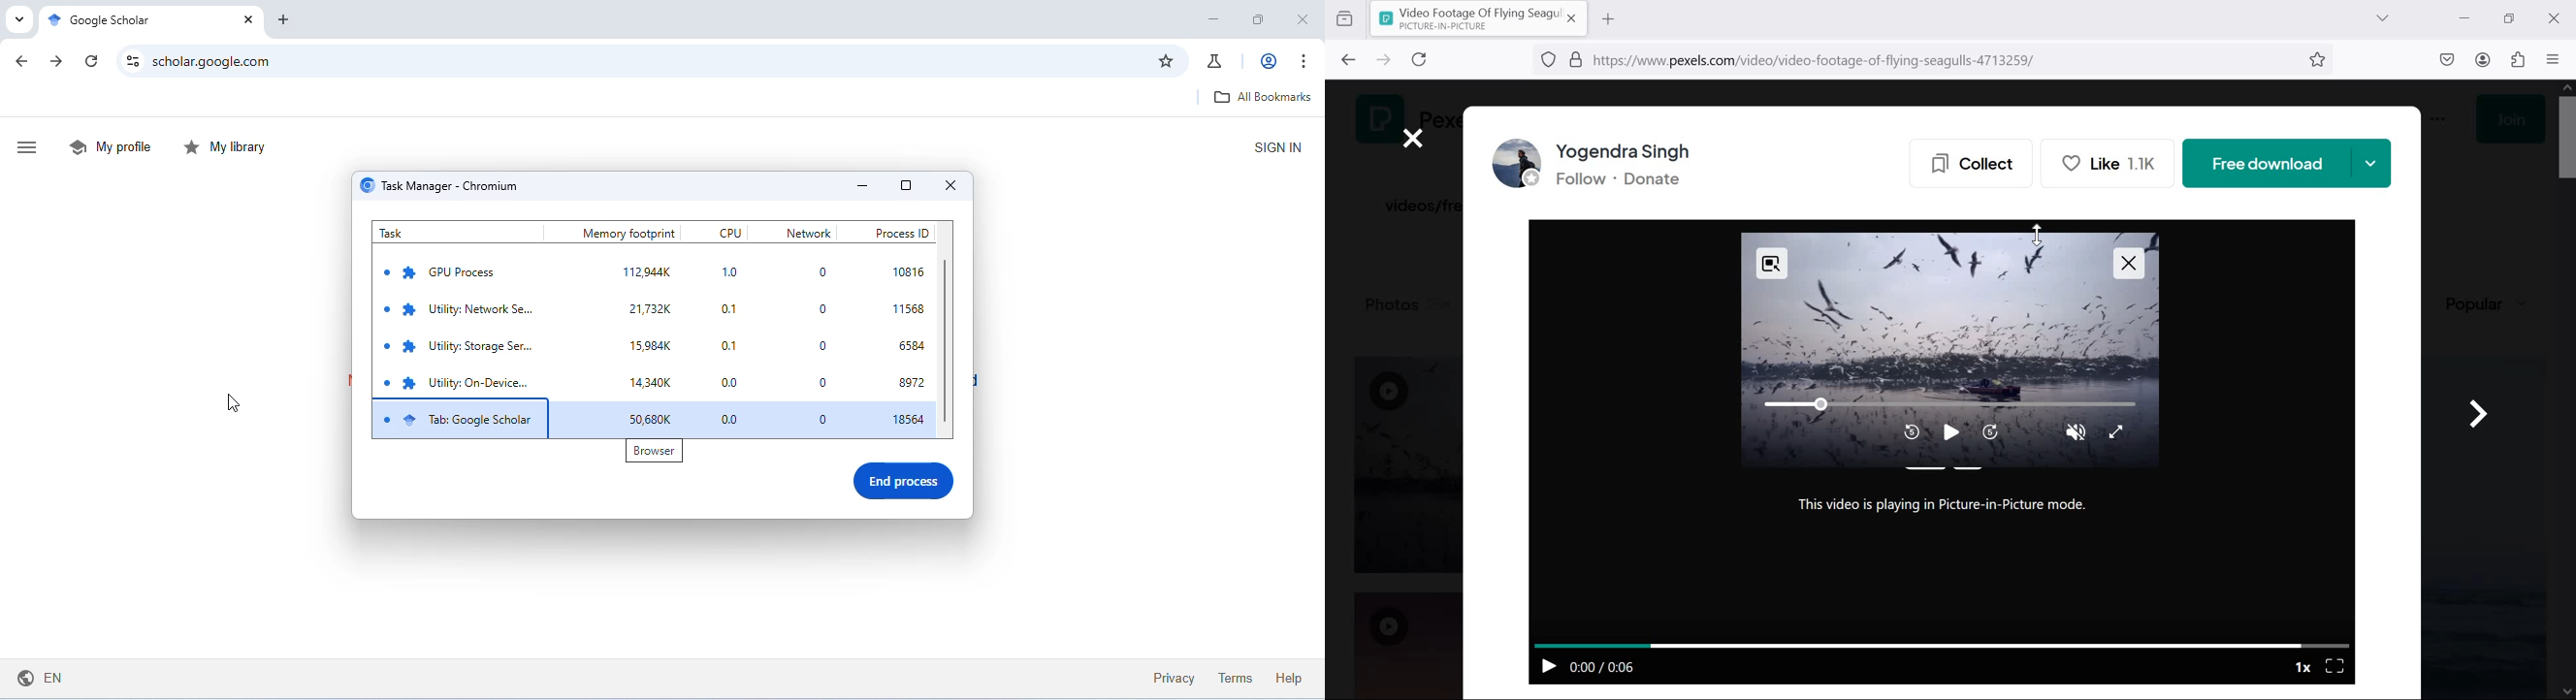 Image resolution: width=2576 pixels, height=700 pixels. Describe the element at coordinates (1271, 60) in the screenshot. I see `account` at that location.